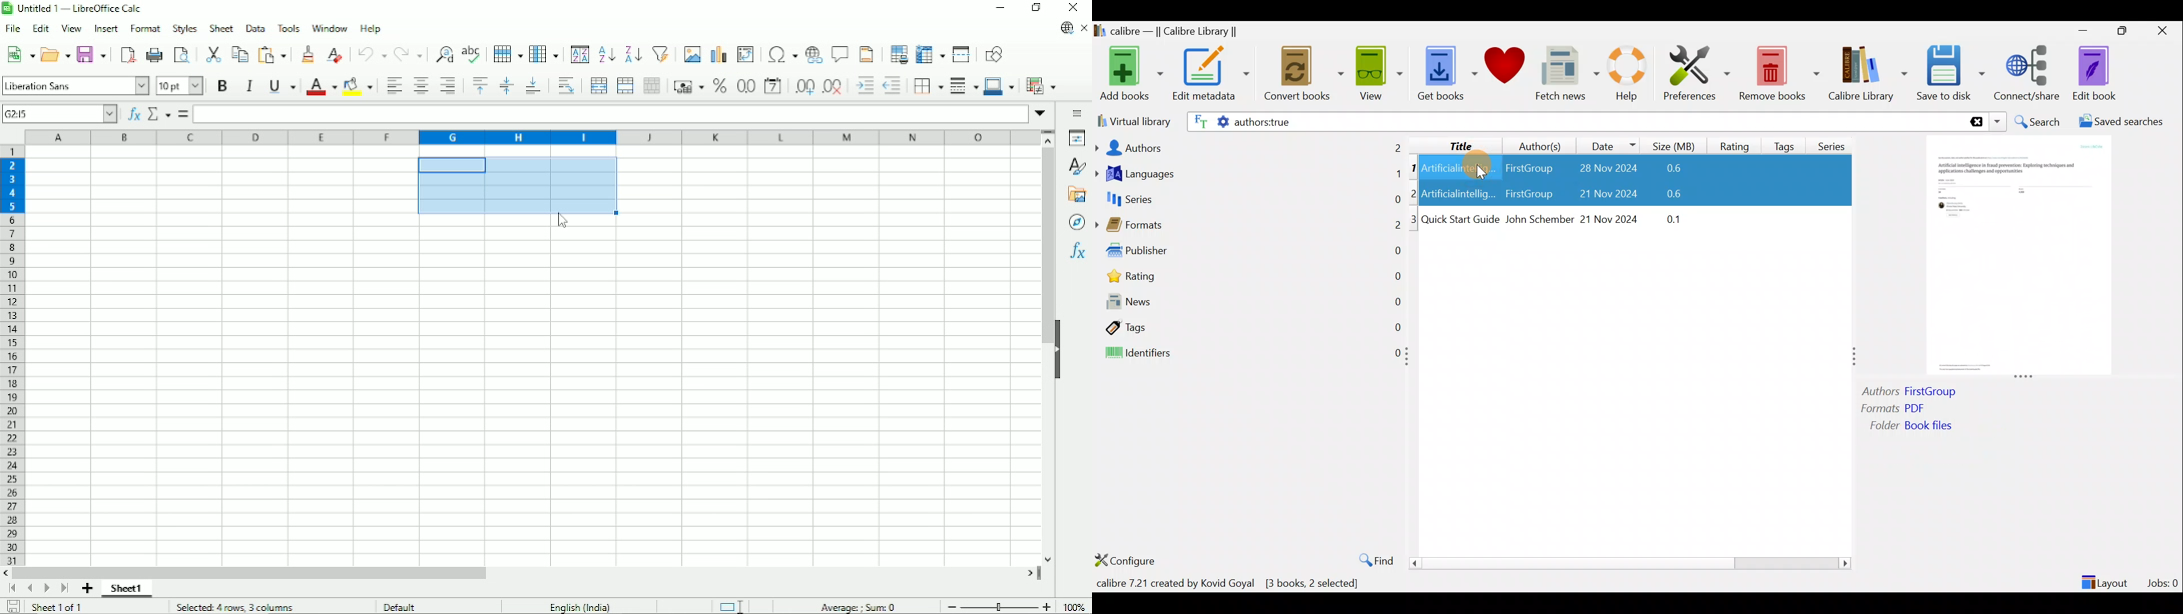 This screenshot has width=2184, height=616. What do you see at coordinates (930, 54) in the screenshot?
I see `Freeze rows and columns` at bounding box center [930, 54].